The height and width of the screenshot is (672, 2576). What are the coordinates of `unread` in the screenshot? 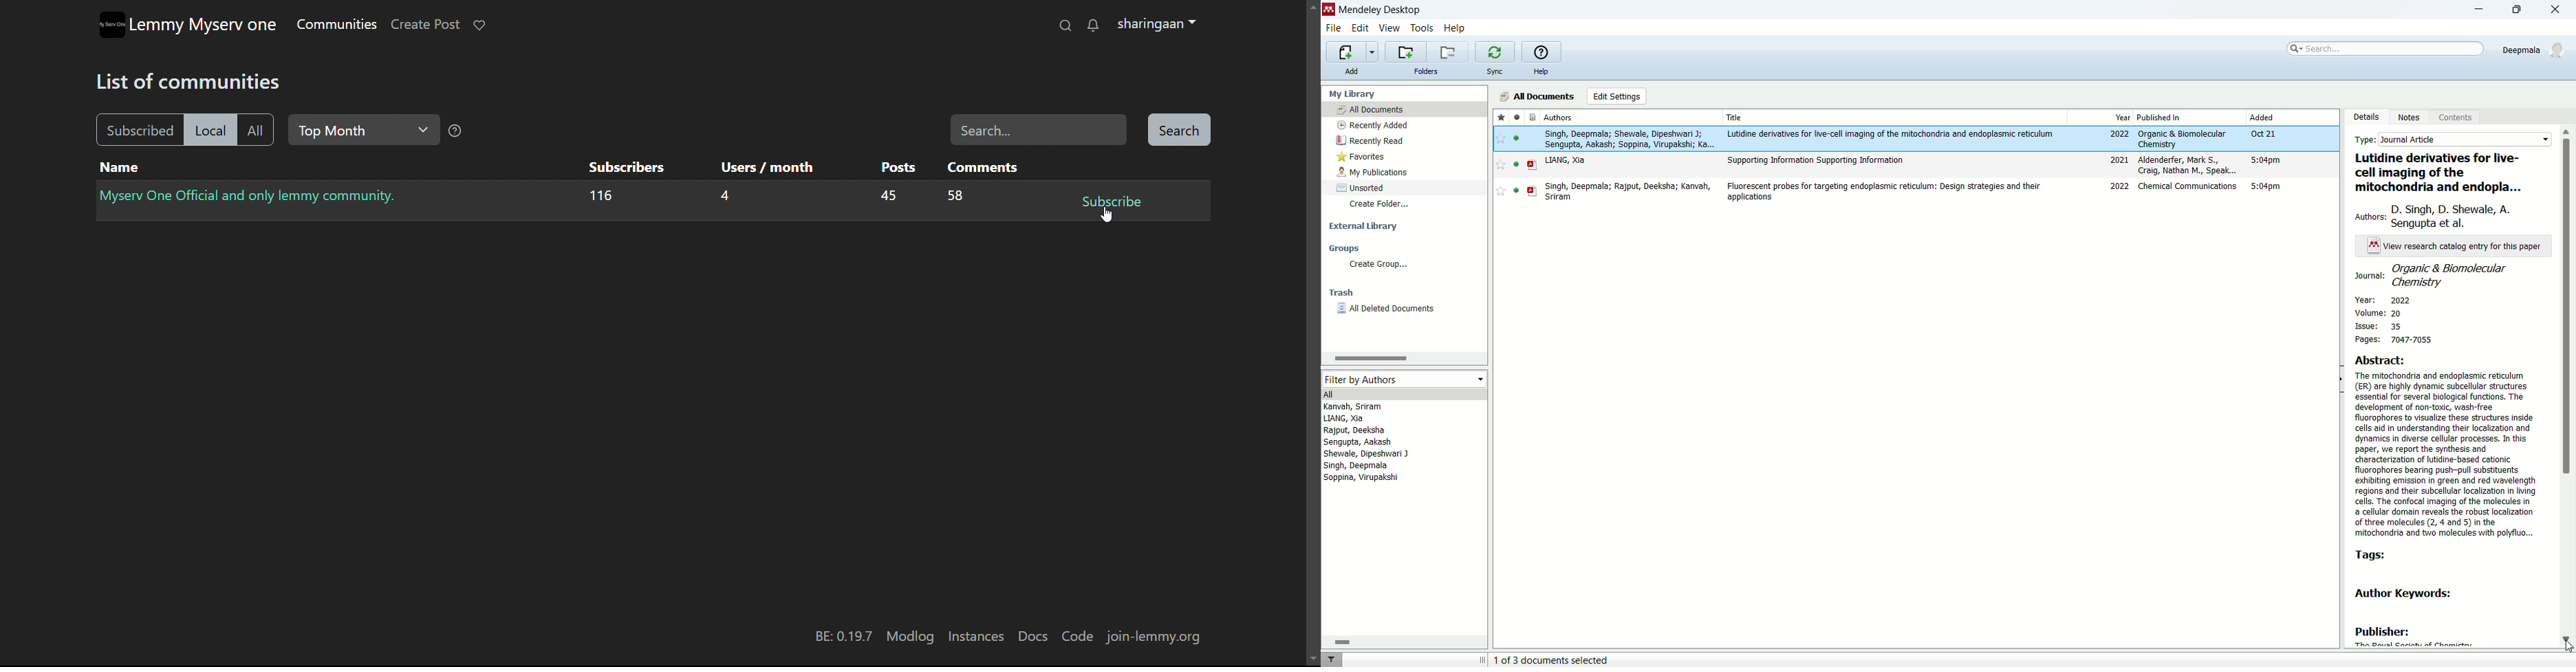 It's located at (1516, 190).